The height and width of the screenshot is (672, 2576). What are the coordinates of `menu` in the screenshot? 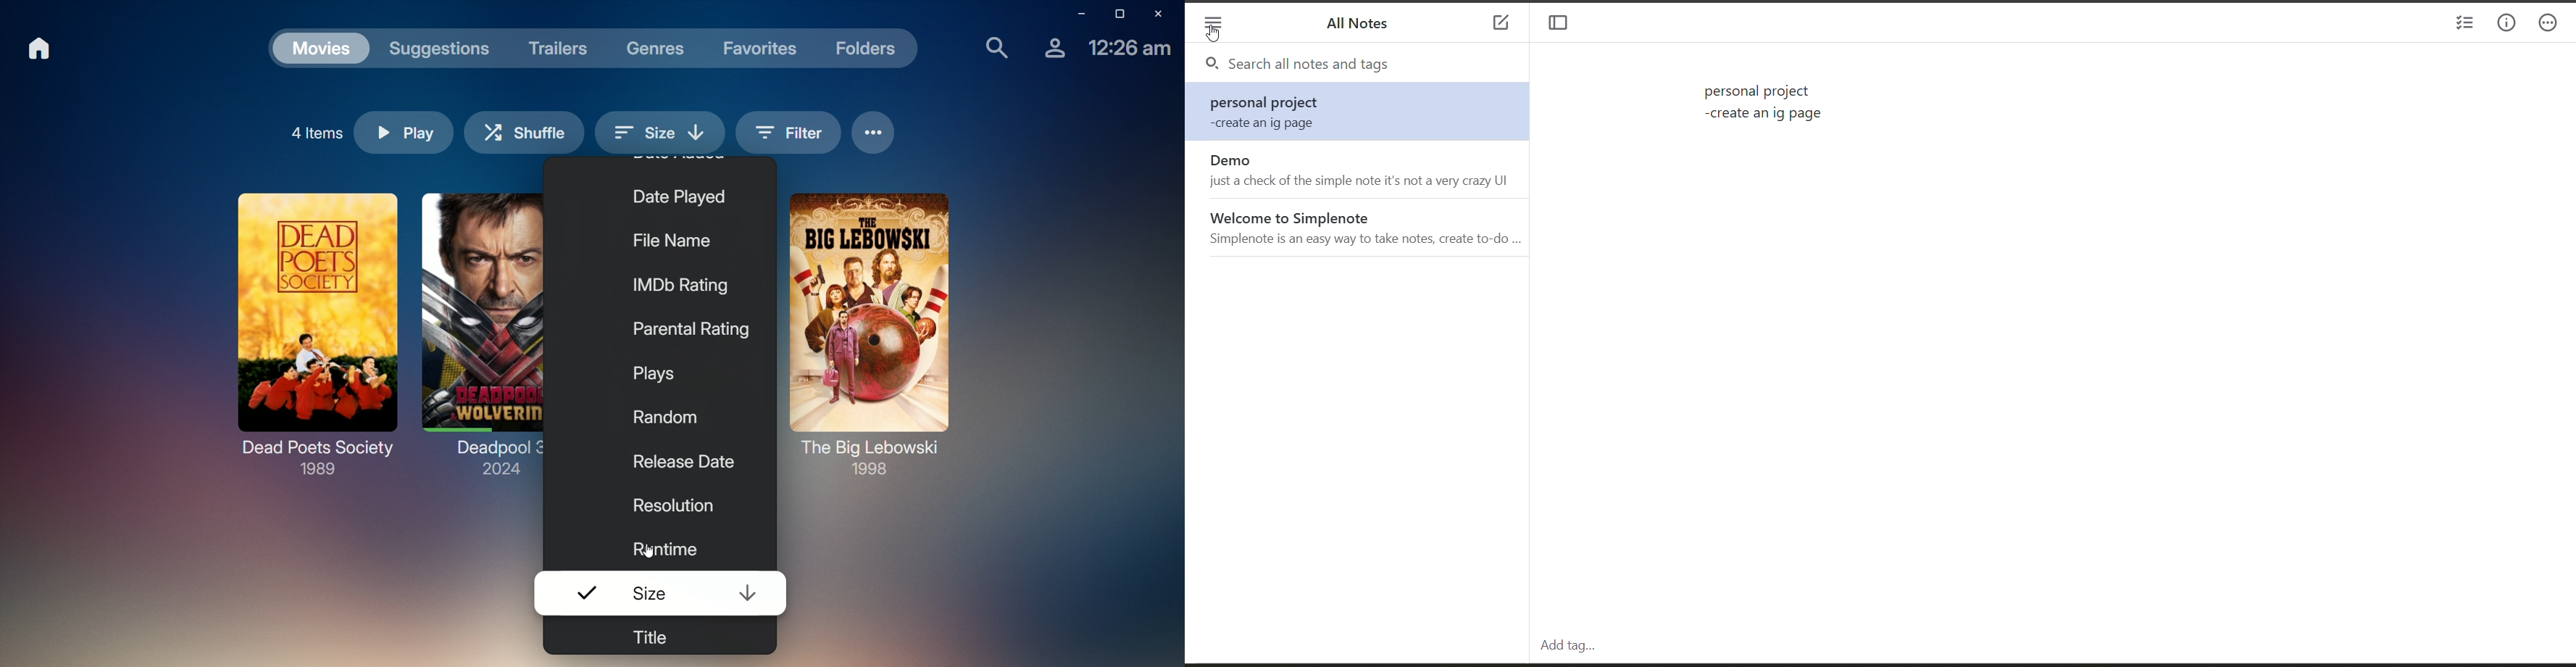 It's located at (1213, 25).